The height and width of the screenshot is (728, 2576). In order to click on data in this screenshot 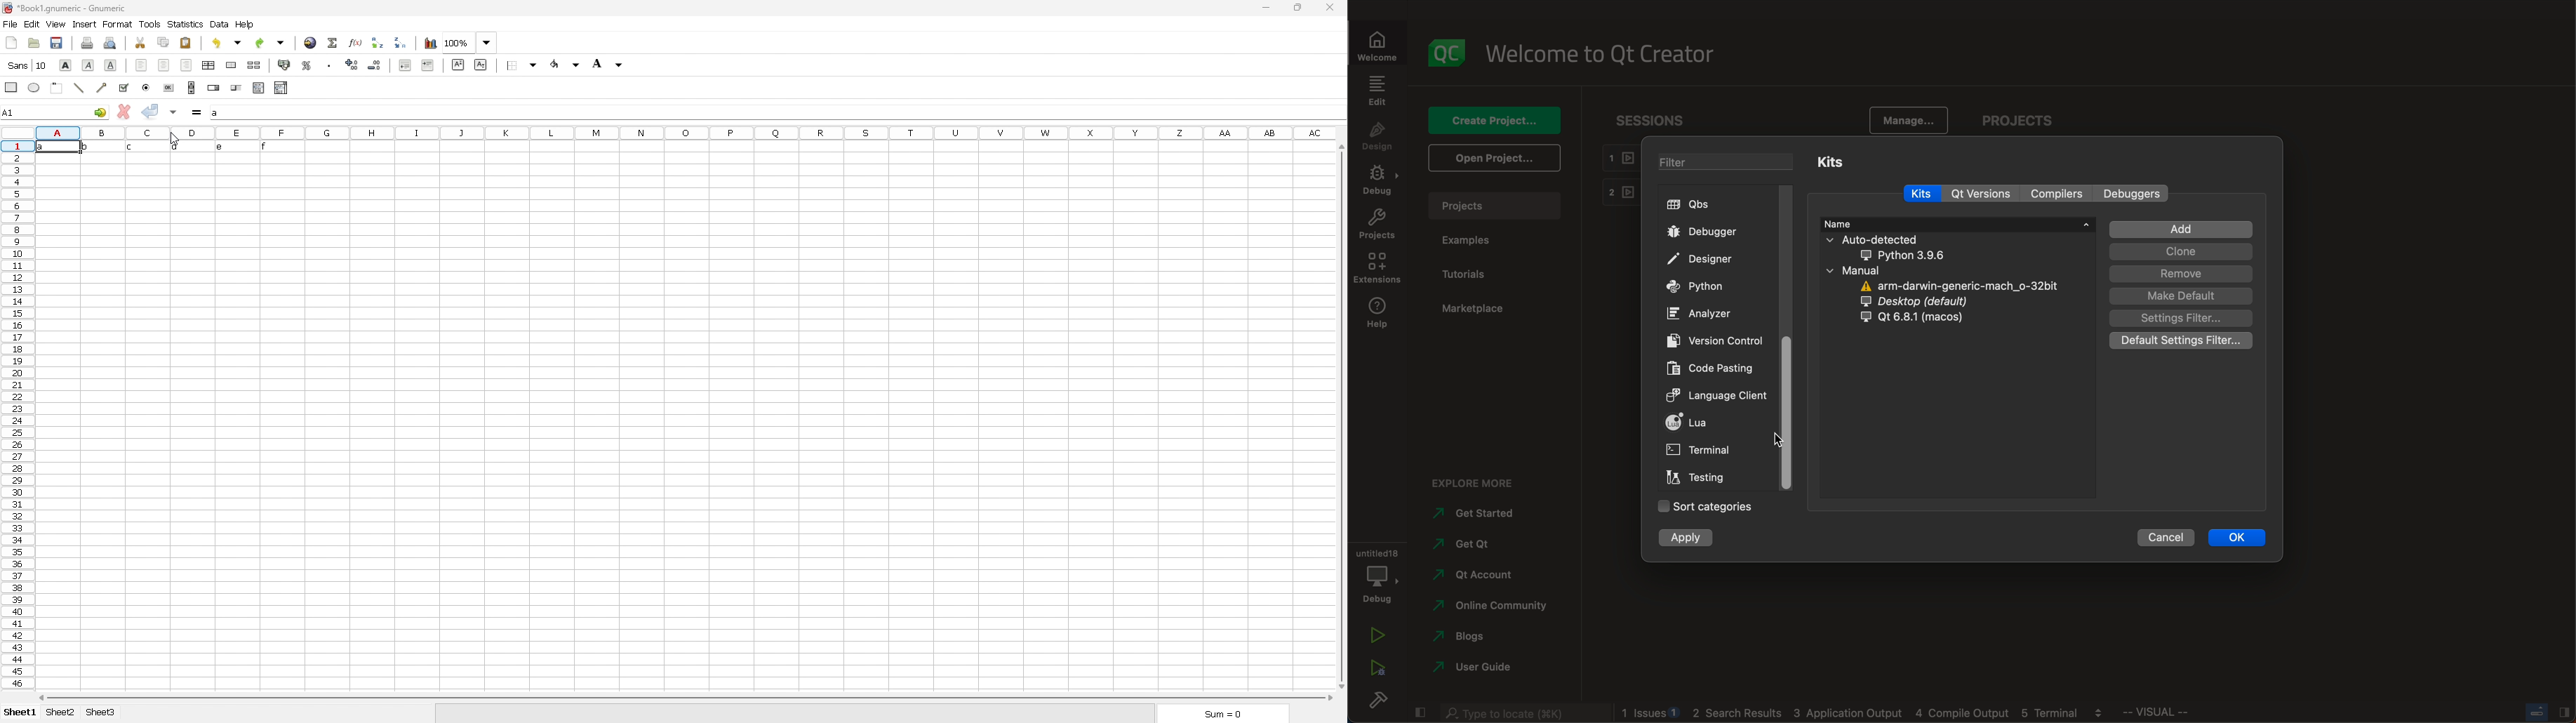, I will do `click(171, 147)`.